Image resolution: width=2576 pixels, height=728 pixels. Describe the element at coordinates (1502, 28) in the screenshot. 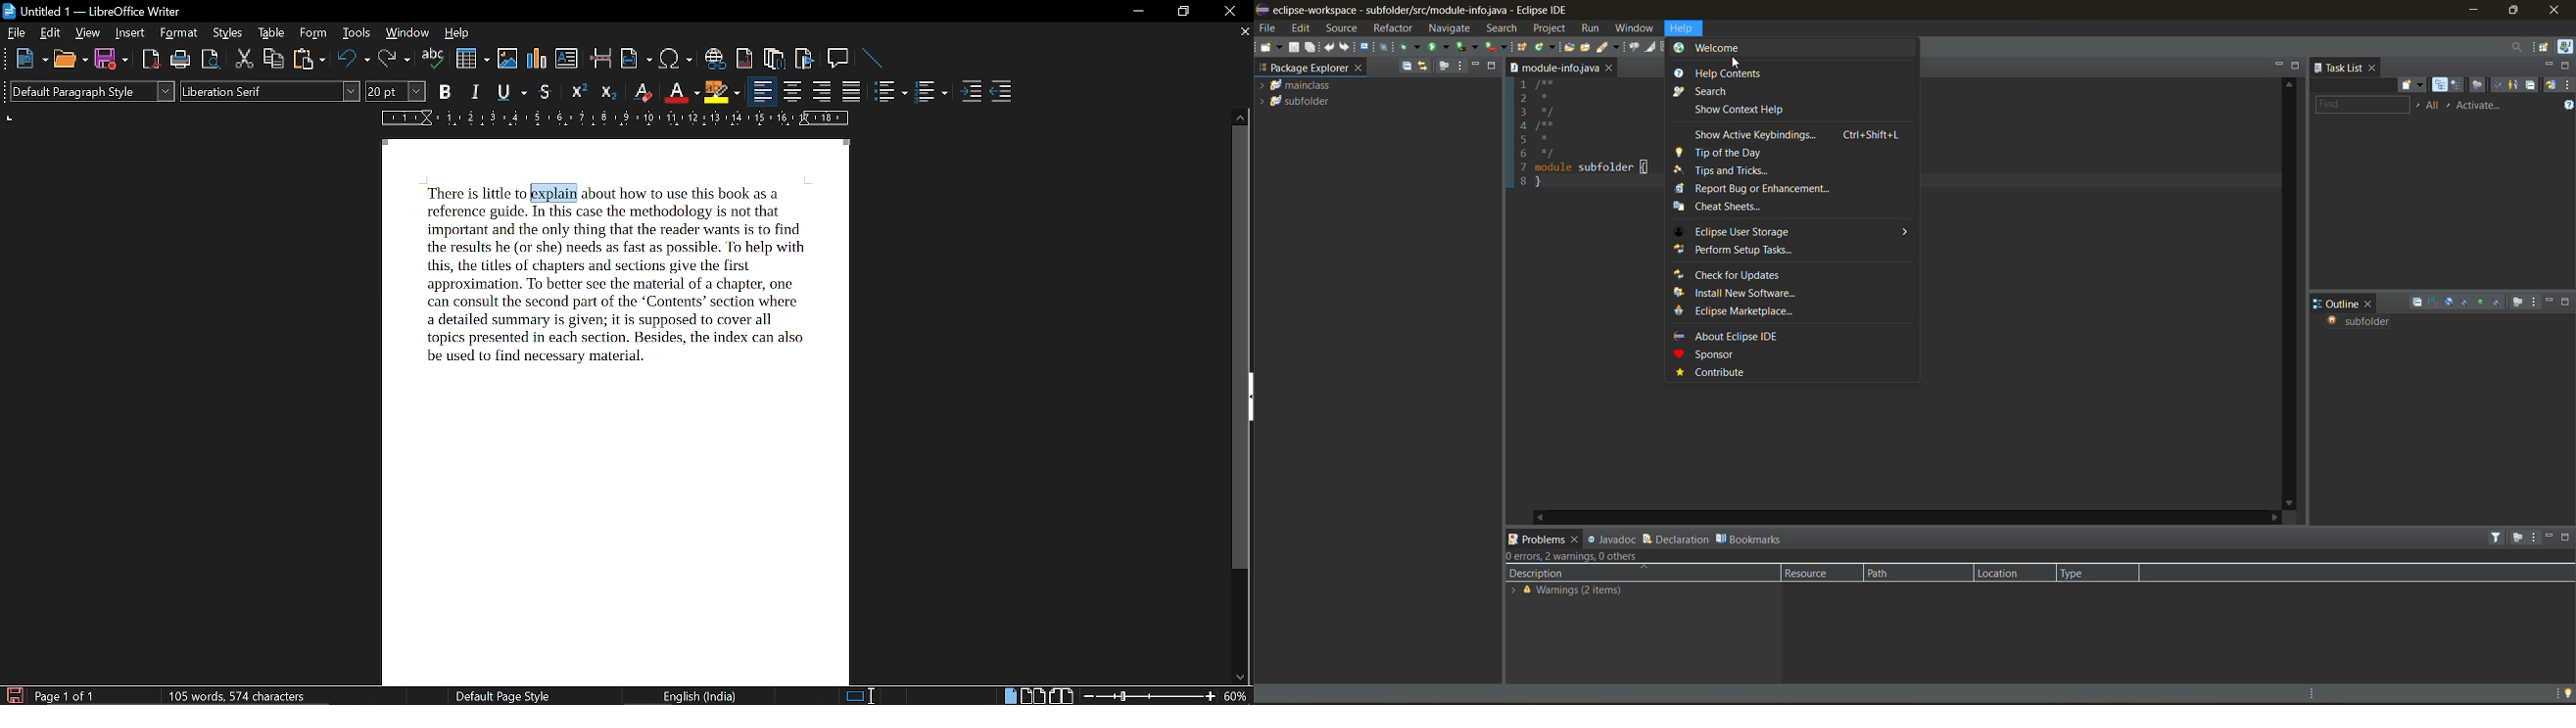

I see `search` at that location.